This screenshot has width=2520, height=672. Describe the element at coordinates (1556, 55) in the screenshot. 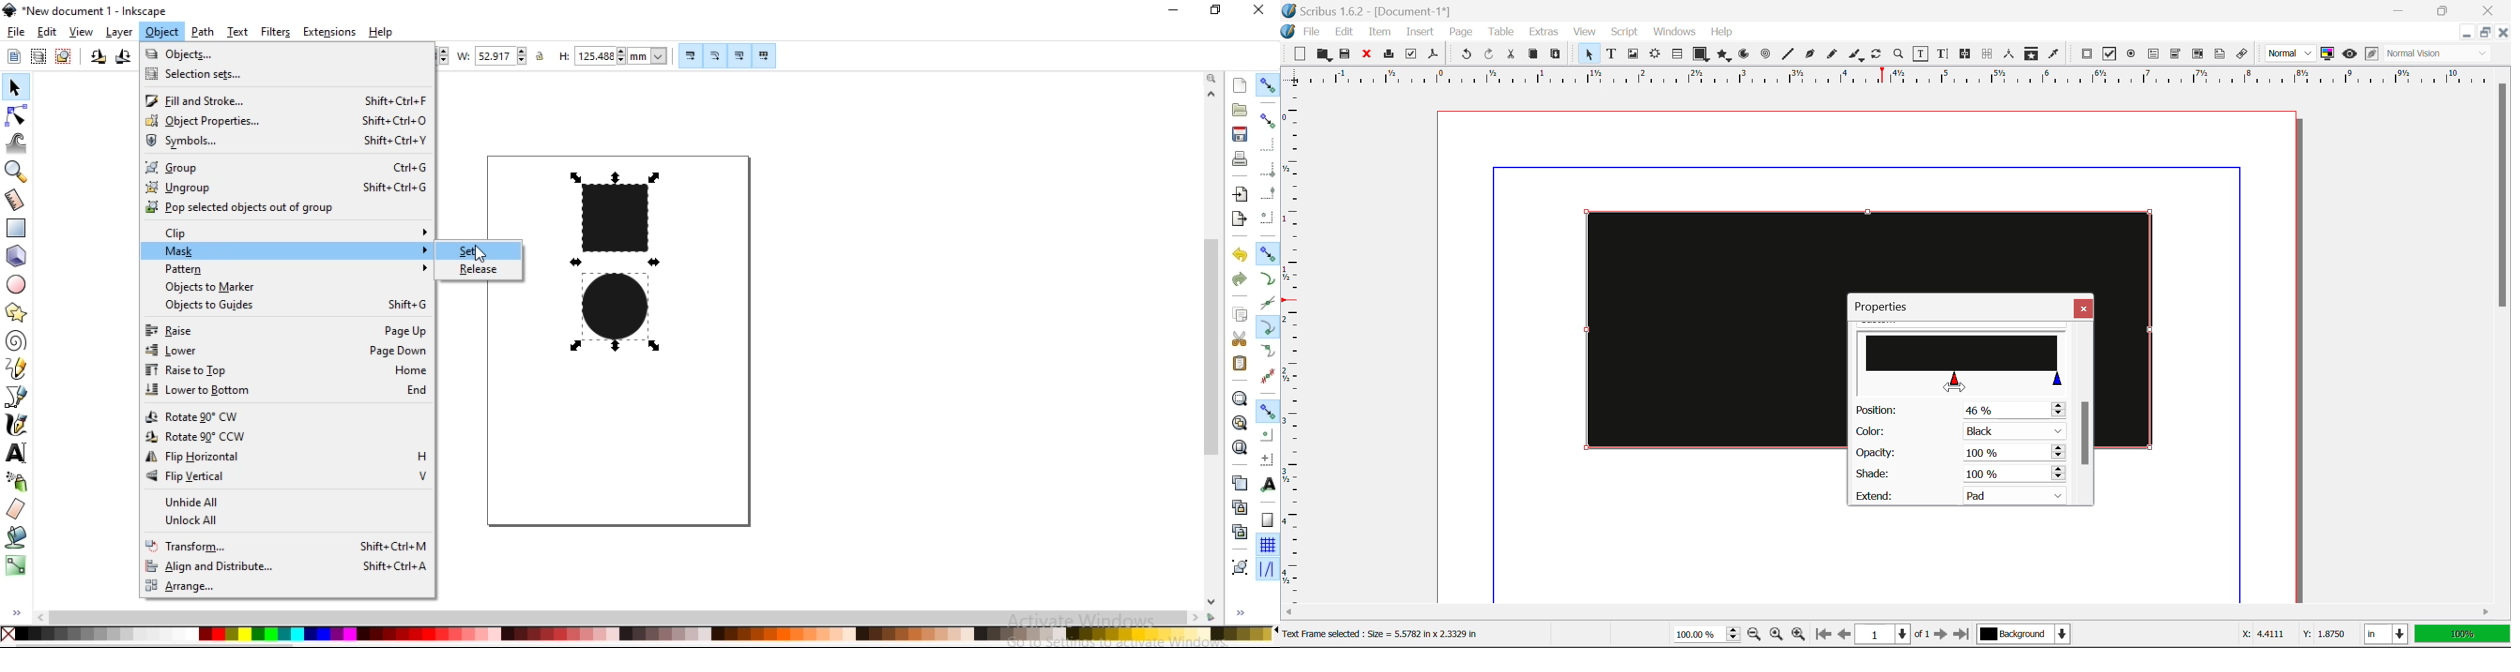

I see `Paste` at that location.